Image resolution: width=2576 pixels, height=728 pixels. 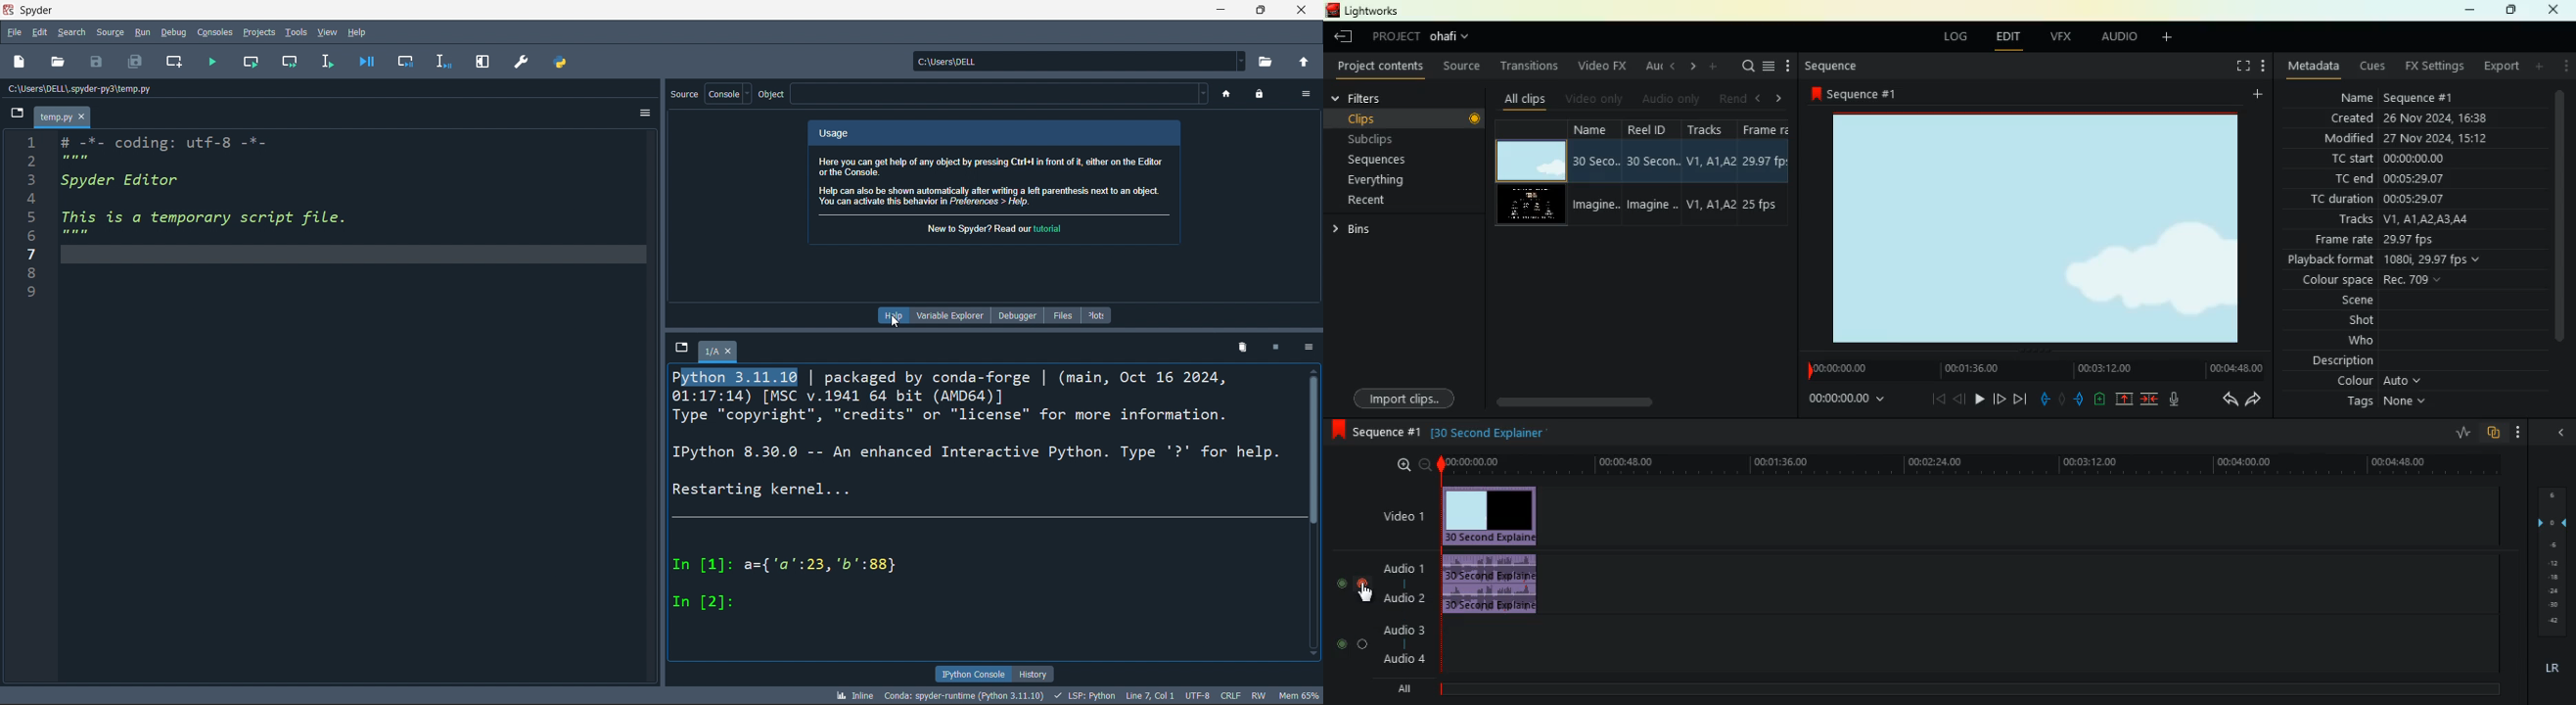 I want to click on fps, so click(x=1766, y=173).